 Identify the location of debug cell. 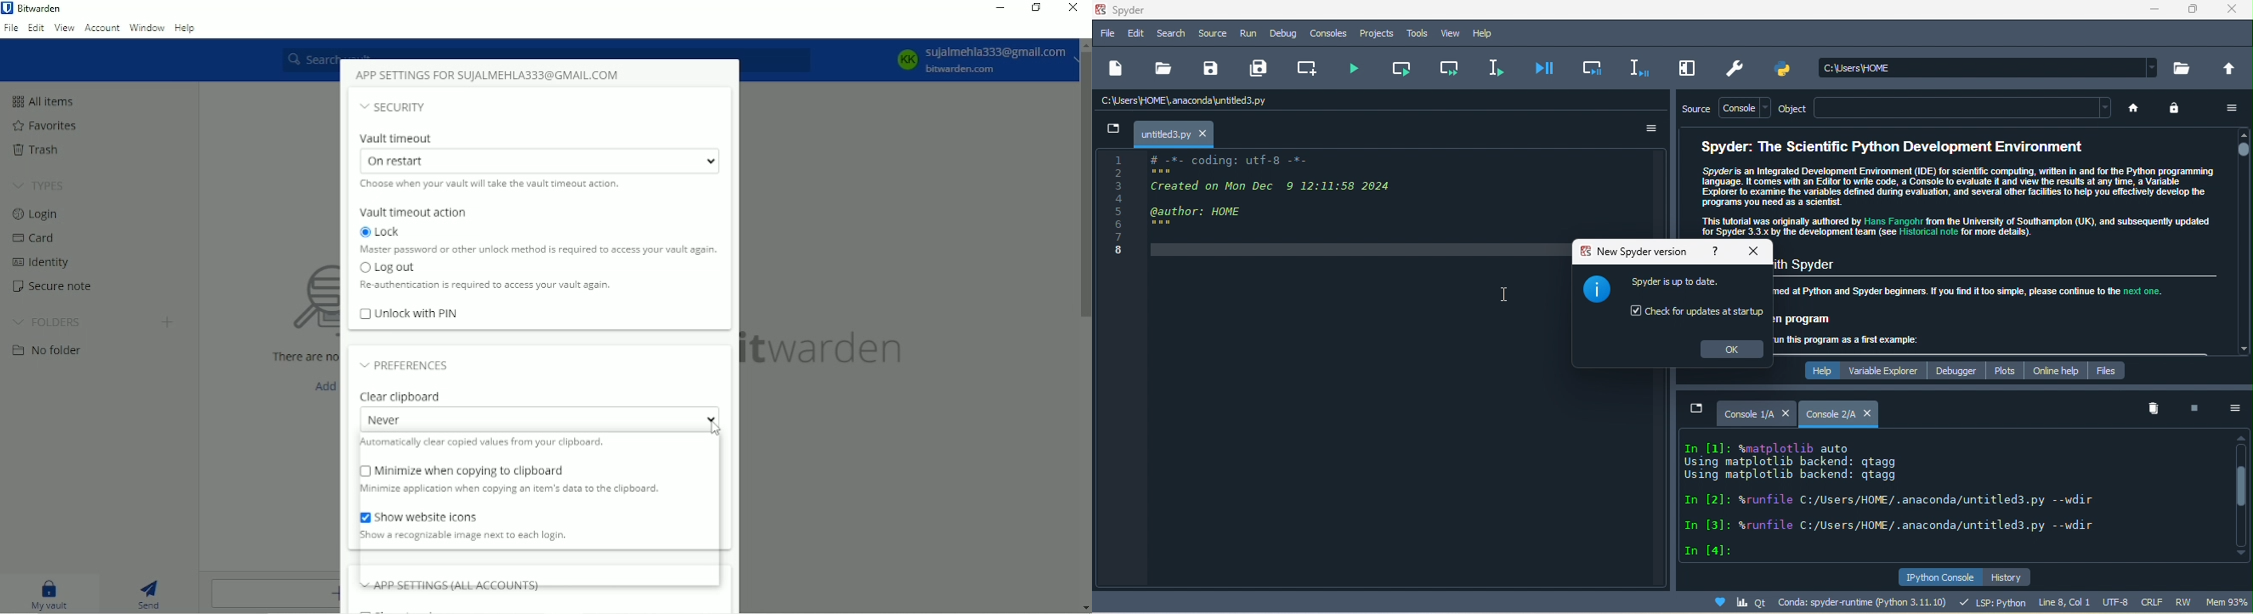
(1589, 69).